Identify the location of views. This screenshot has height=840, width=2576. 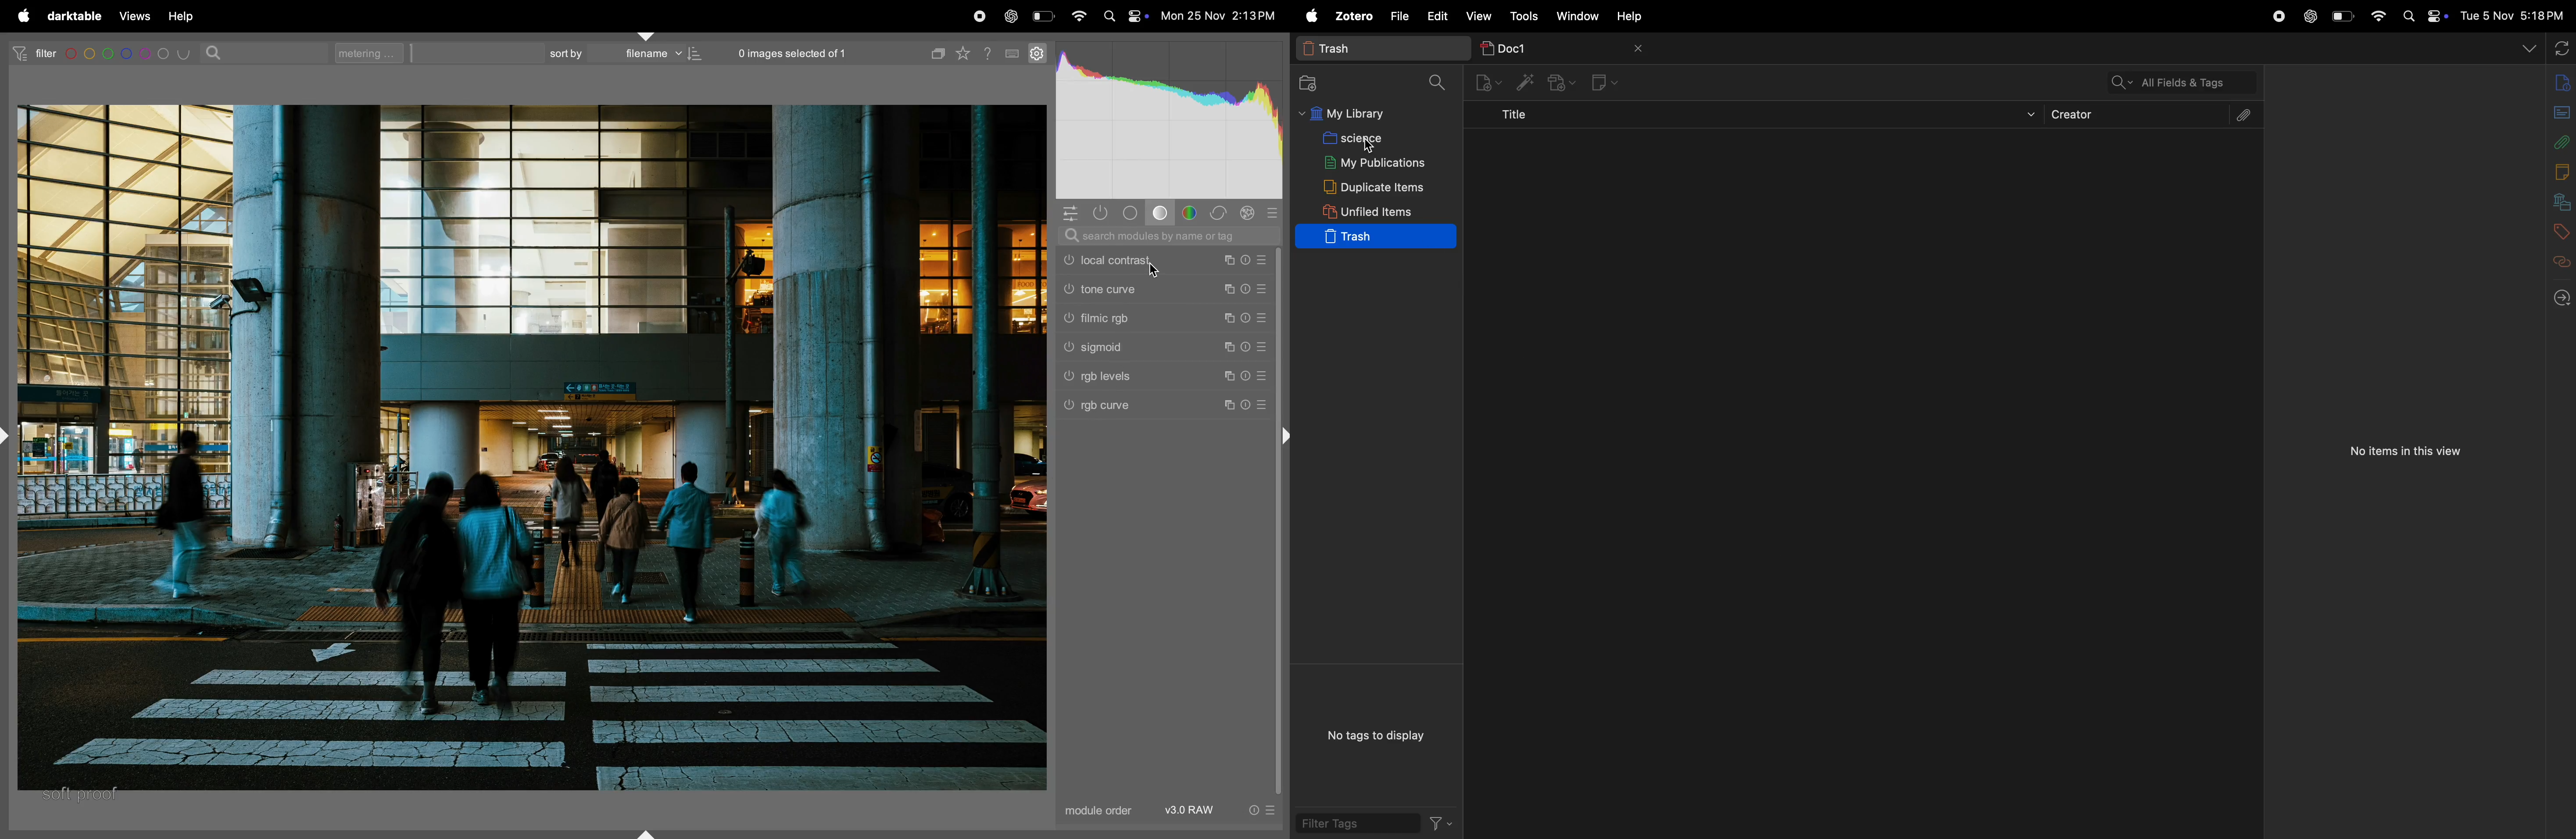
(132, 16).